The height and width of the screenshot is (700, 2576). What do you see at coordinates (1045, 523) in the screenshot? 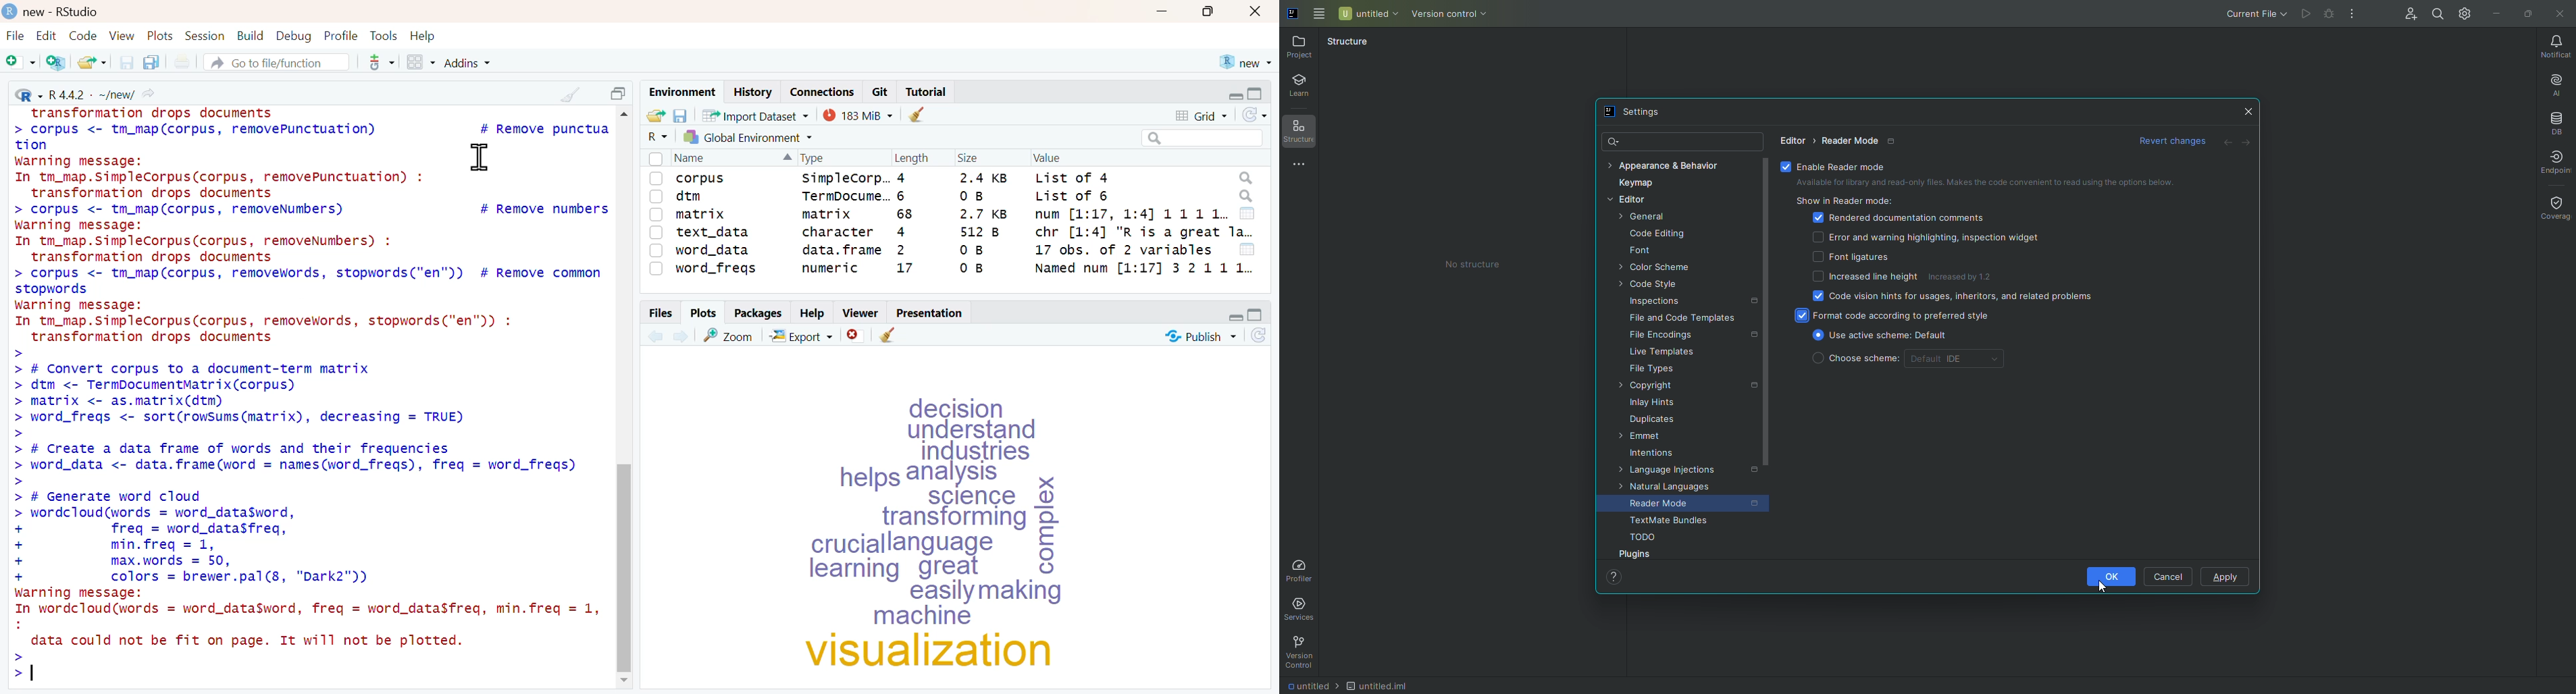
I see `complex` at bounding box center [1045, 523].